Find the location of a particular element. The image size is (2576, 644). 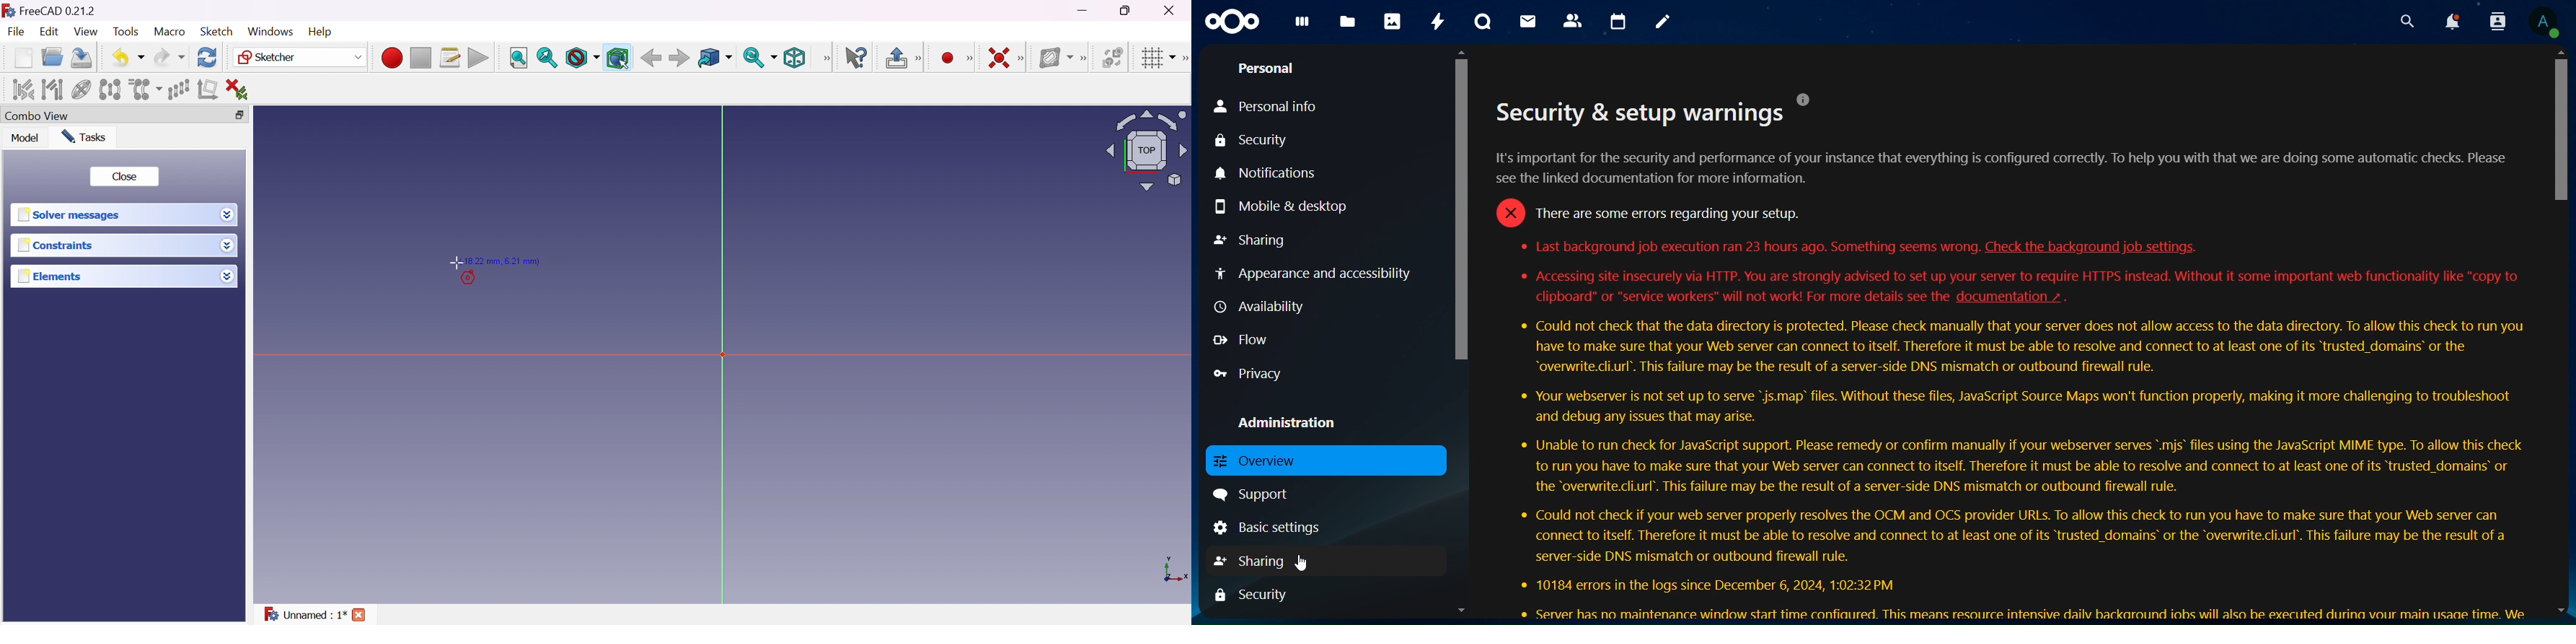

activity is located at coordinates (1434, 20).